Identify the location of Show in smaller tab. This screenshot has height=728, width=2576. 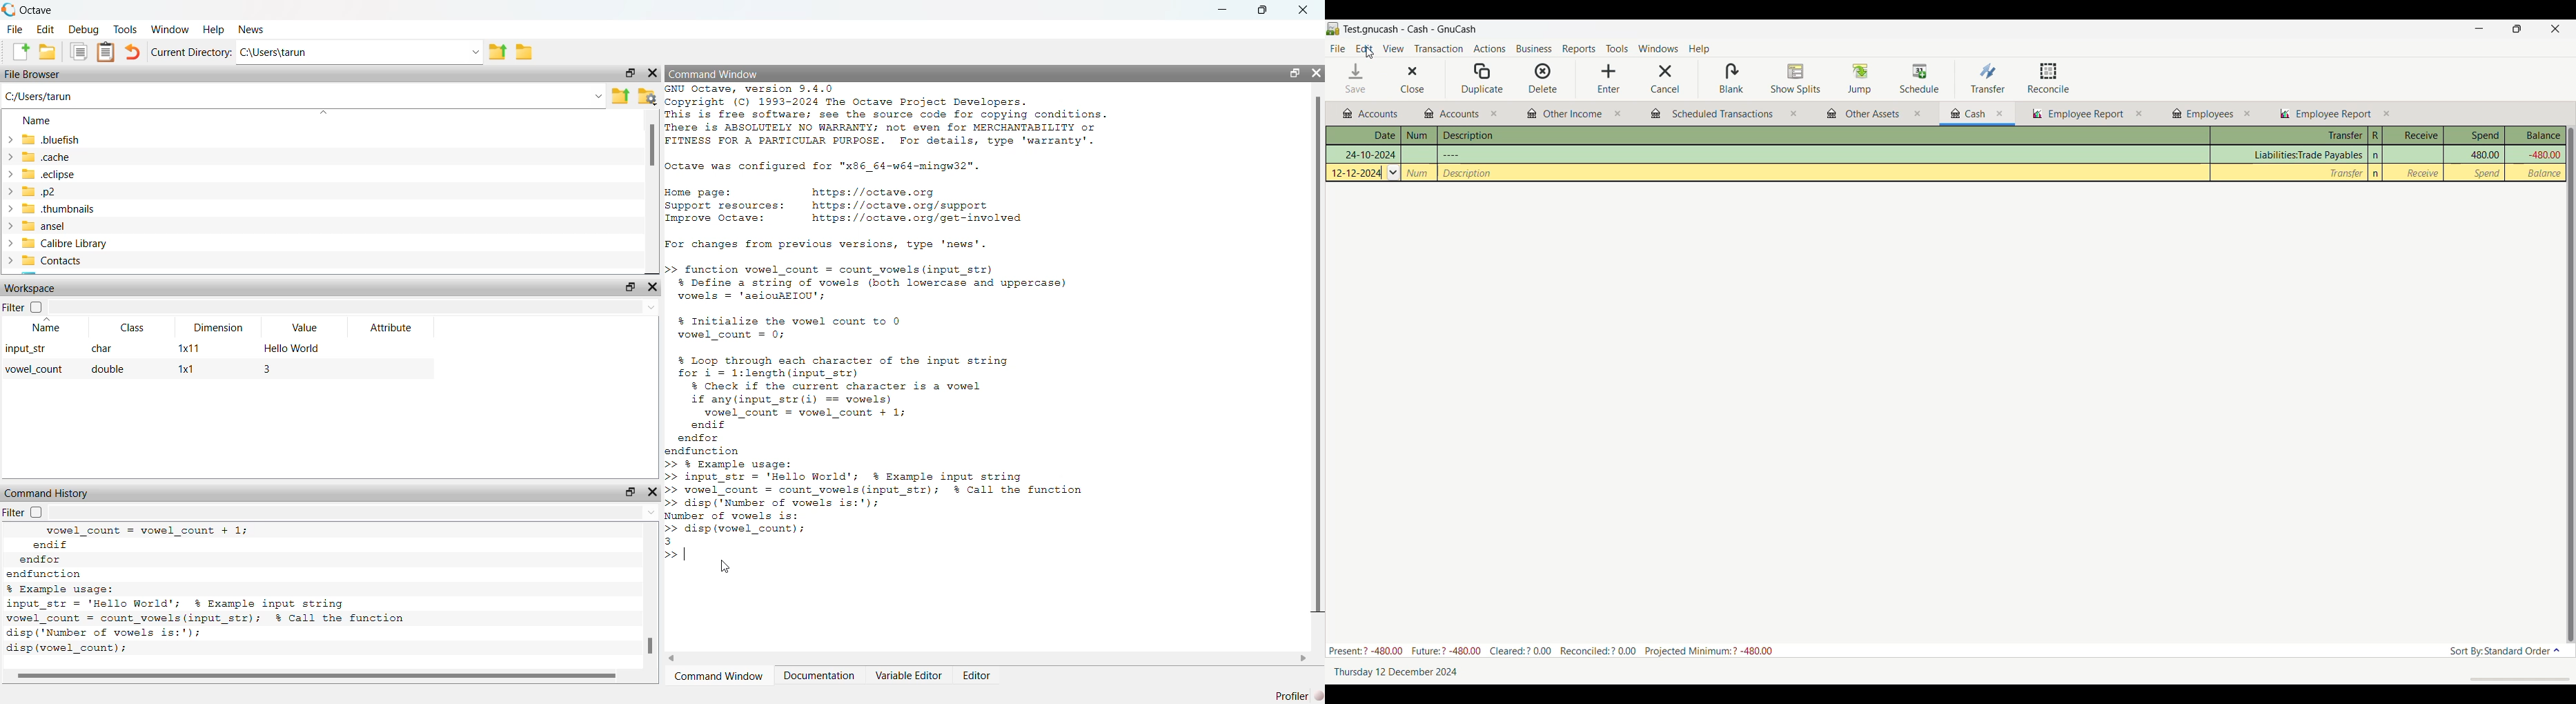
(2517, 29).